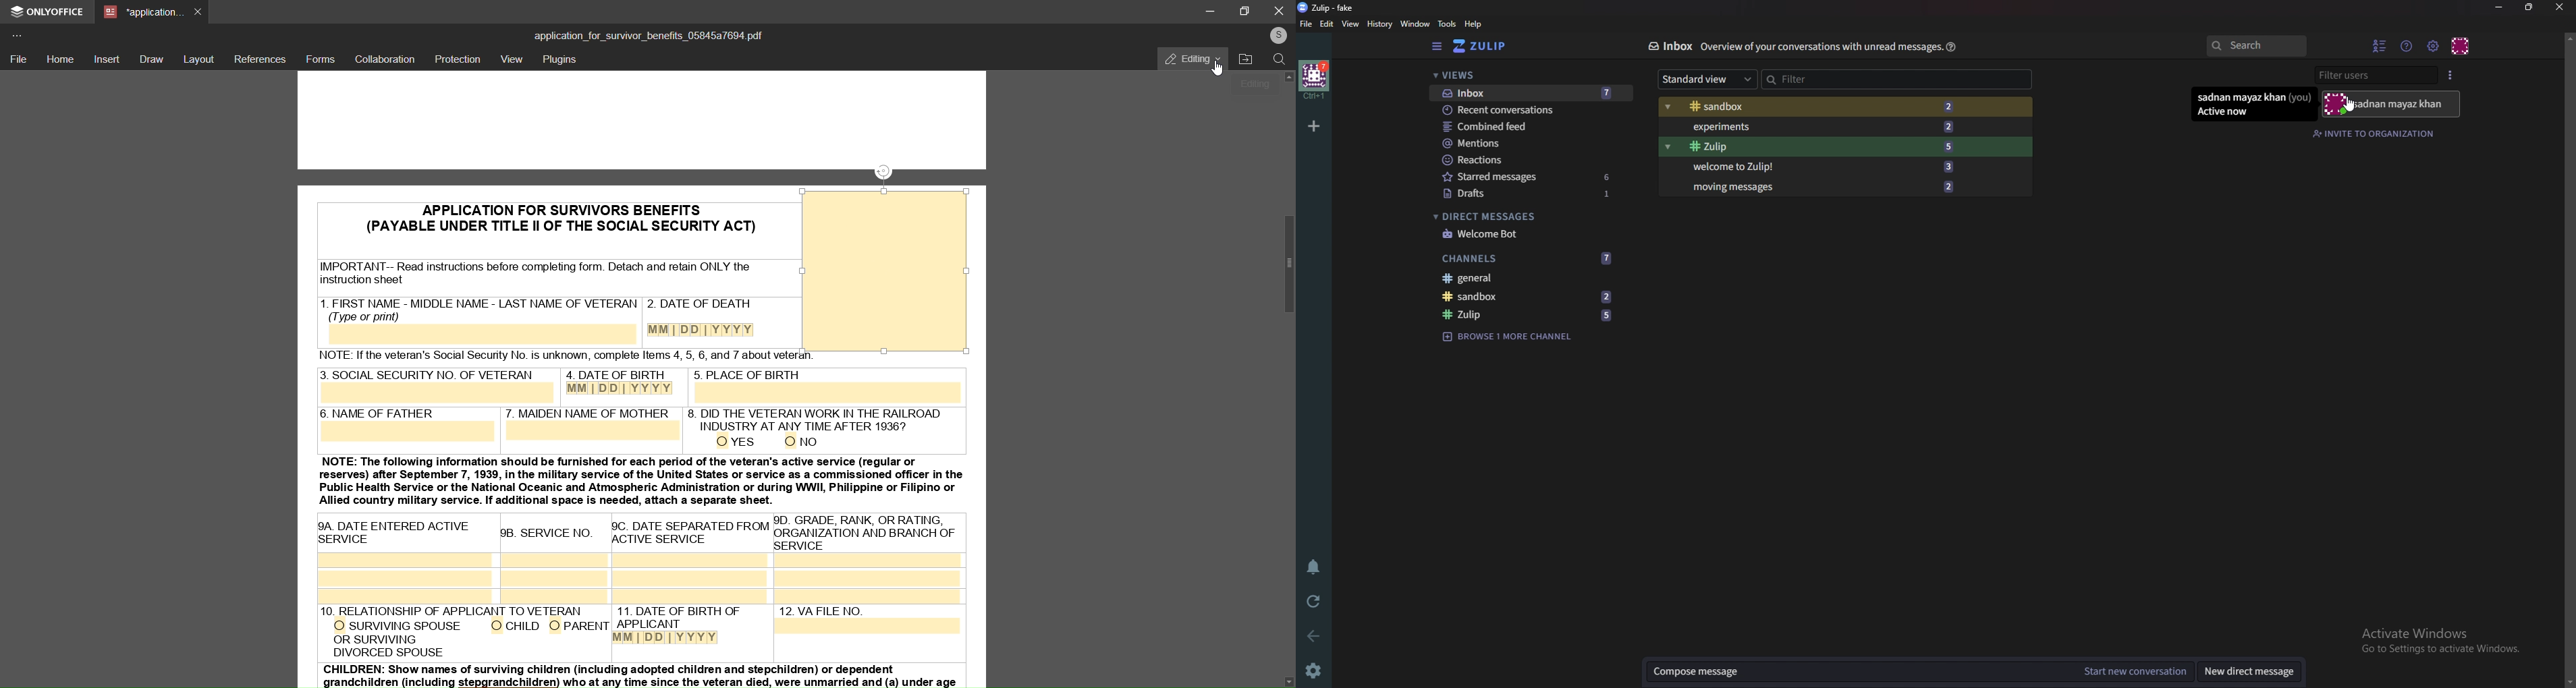  What do you see at coordinates (1951, 47) in the screenshot?
I see `Help` at bounding box center [1951, 47].